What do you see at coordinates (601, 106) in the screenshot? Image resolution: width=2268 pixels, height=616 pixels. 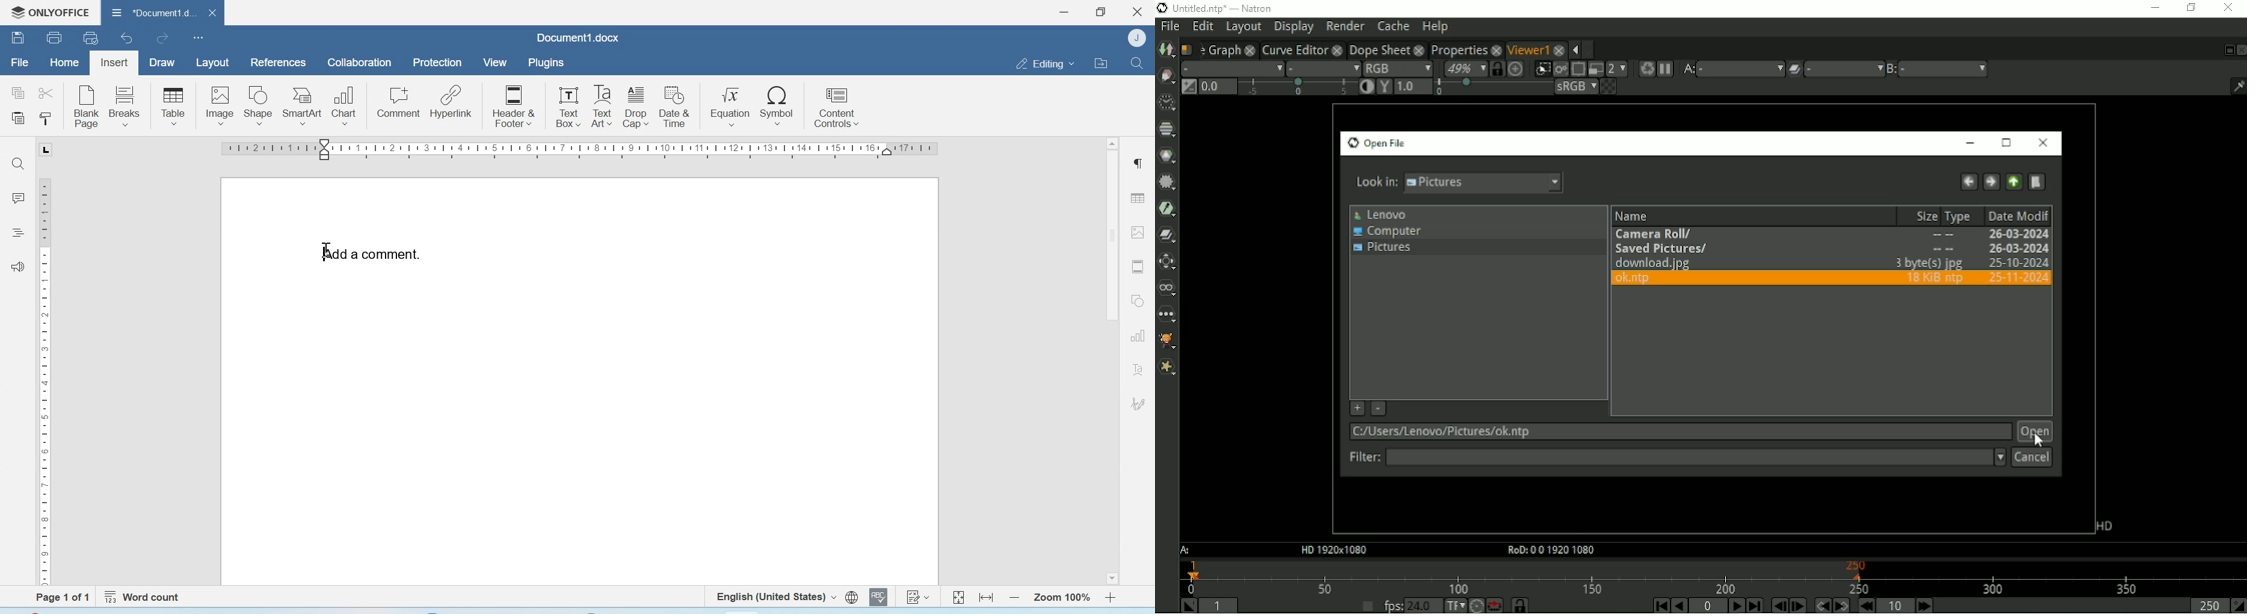 I see `Text Box` at bounding box center [601, 106].